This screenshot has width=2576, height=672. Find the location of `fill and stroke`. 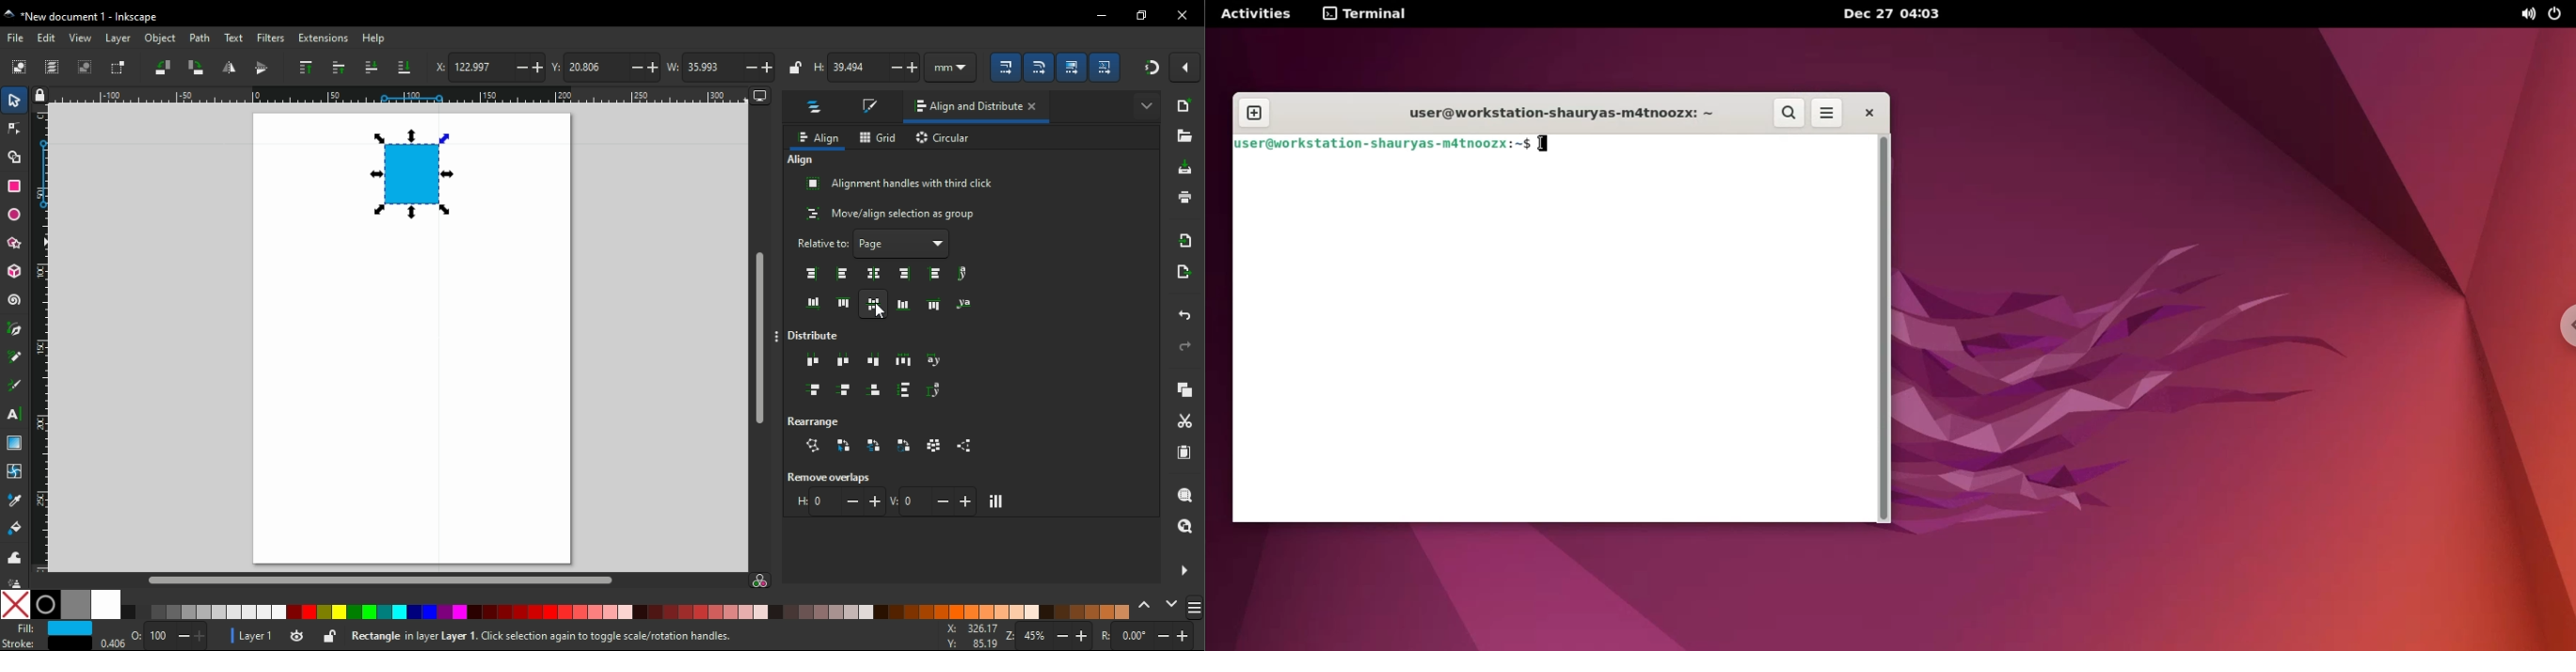

fill and stroke is located at coordinates (872, 107).